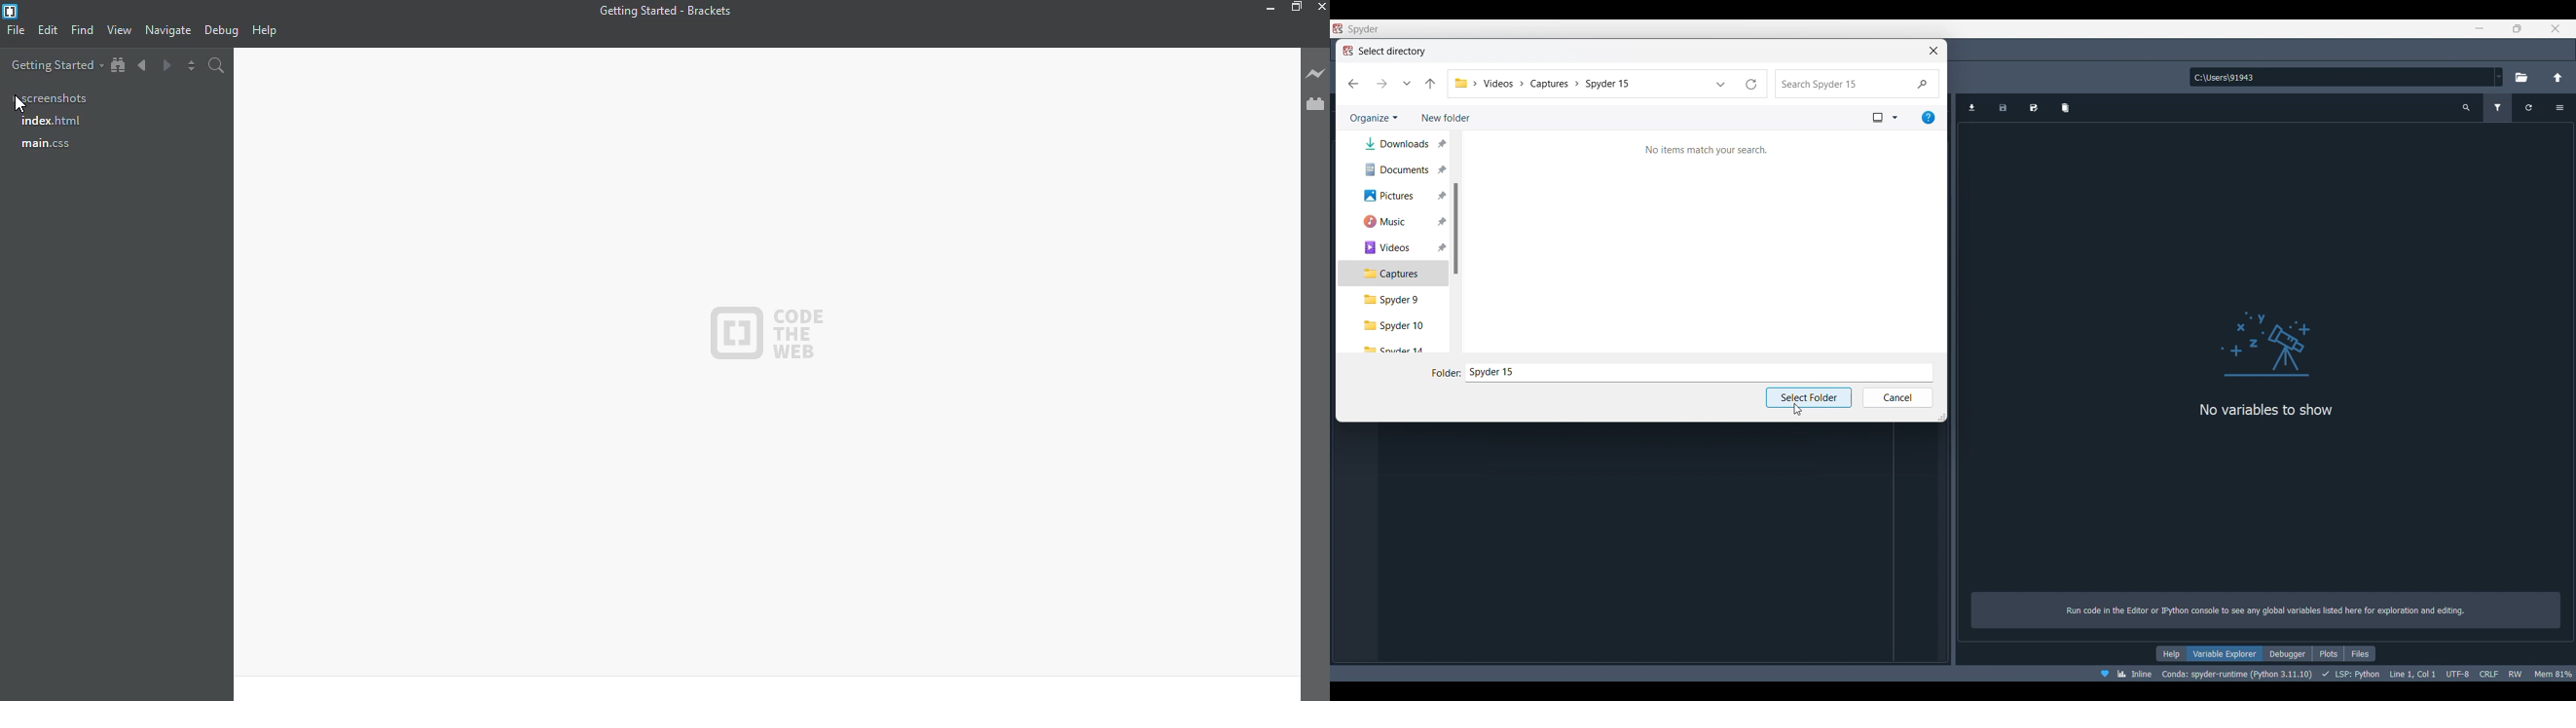 The width and height of the screenshot is (2576, 728). I want to click on Search box, so click(1858, 84).